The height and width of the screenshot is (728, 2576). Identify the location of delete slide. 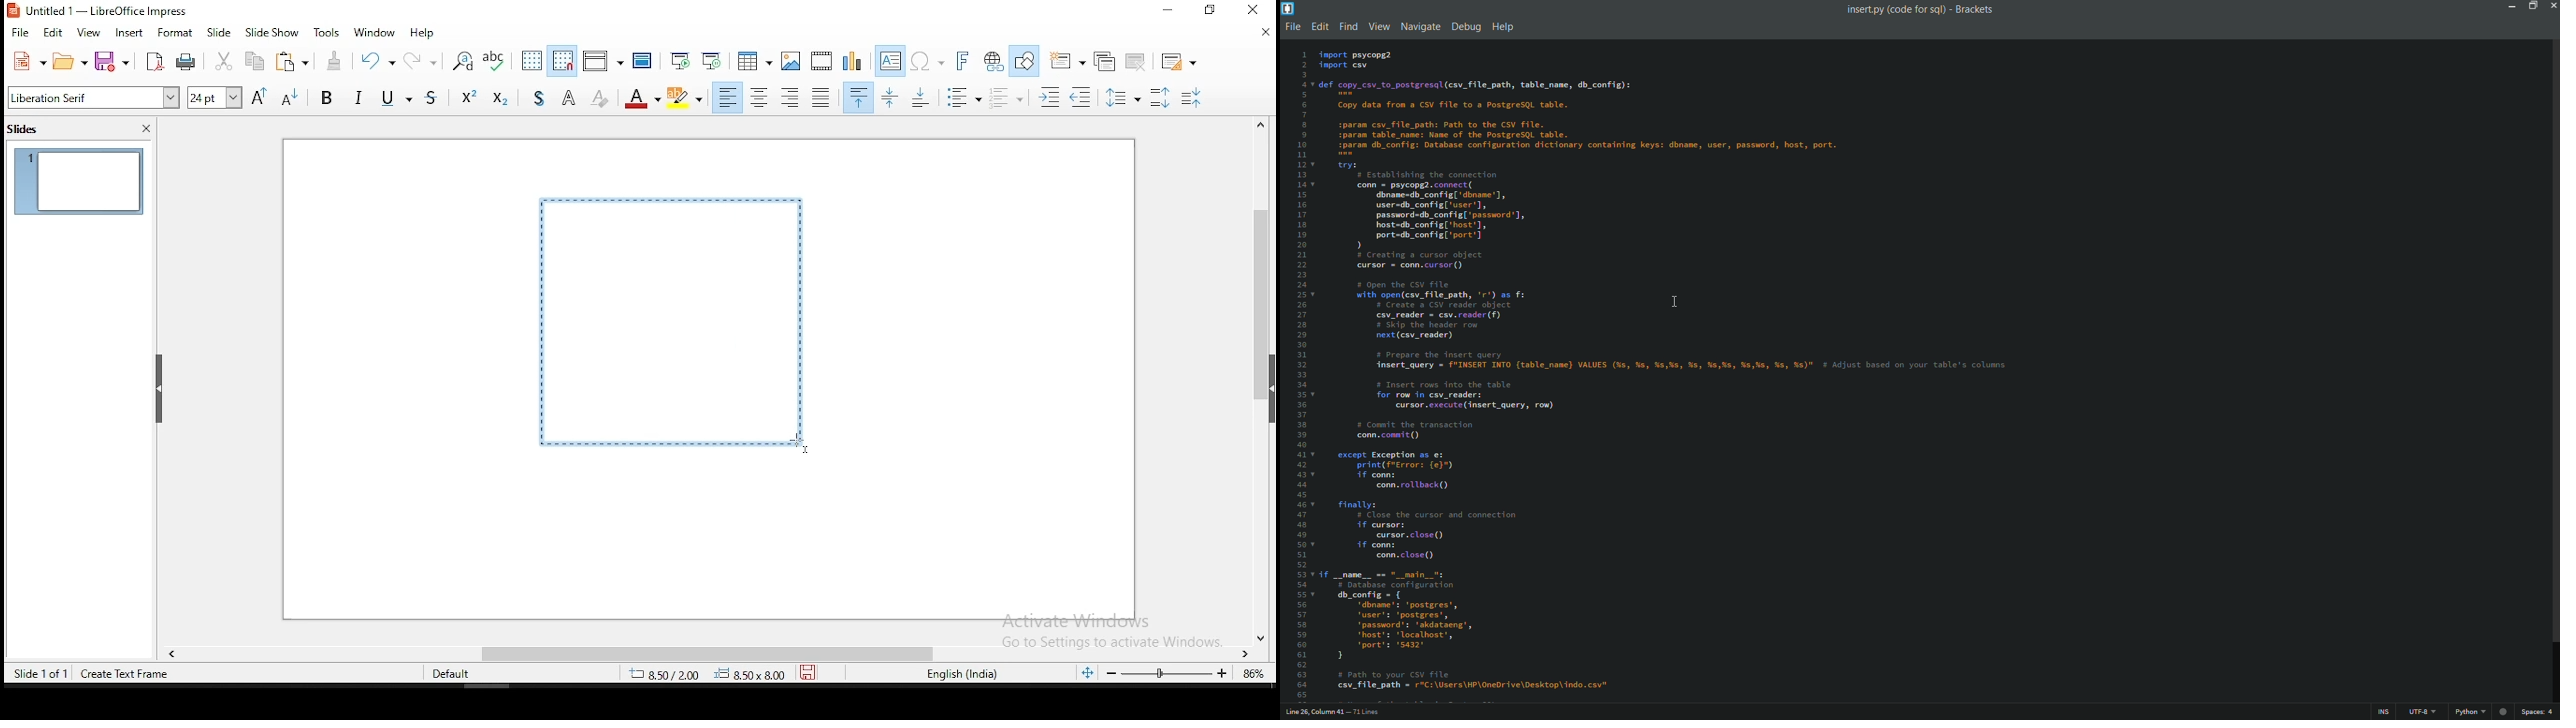
(1137, 59).